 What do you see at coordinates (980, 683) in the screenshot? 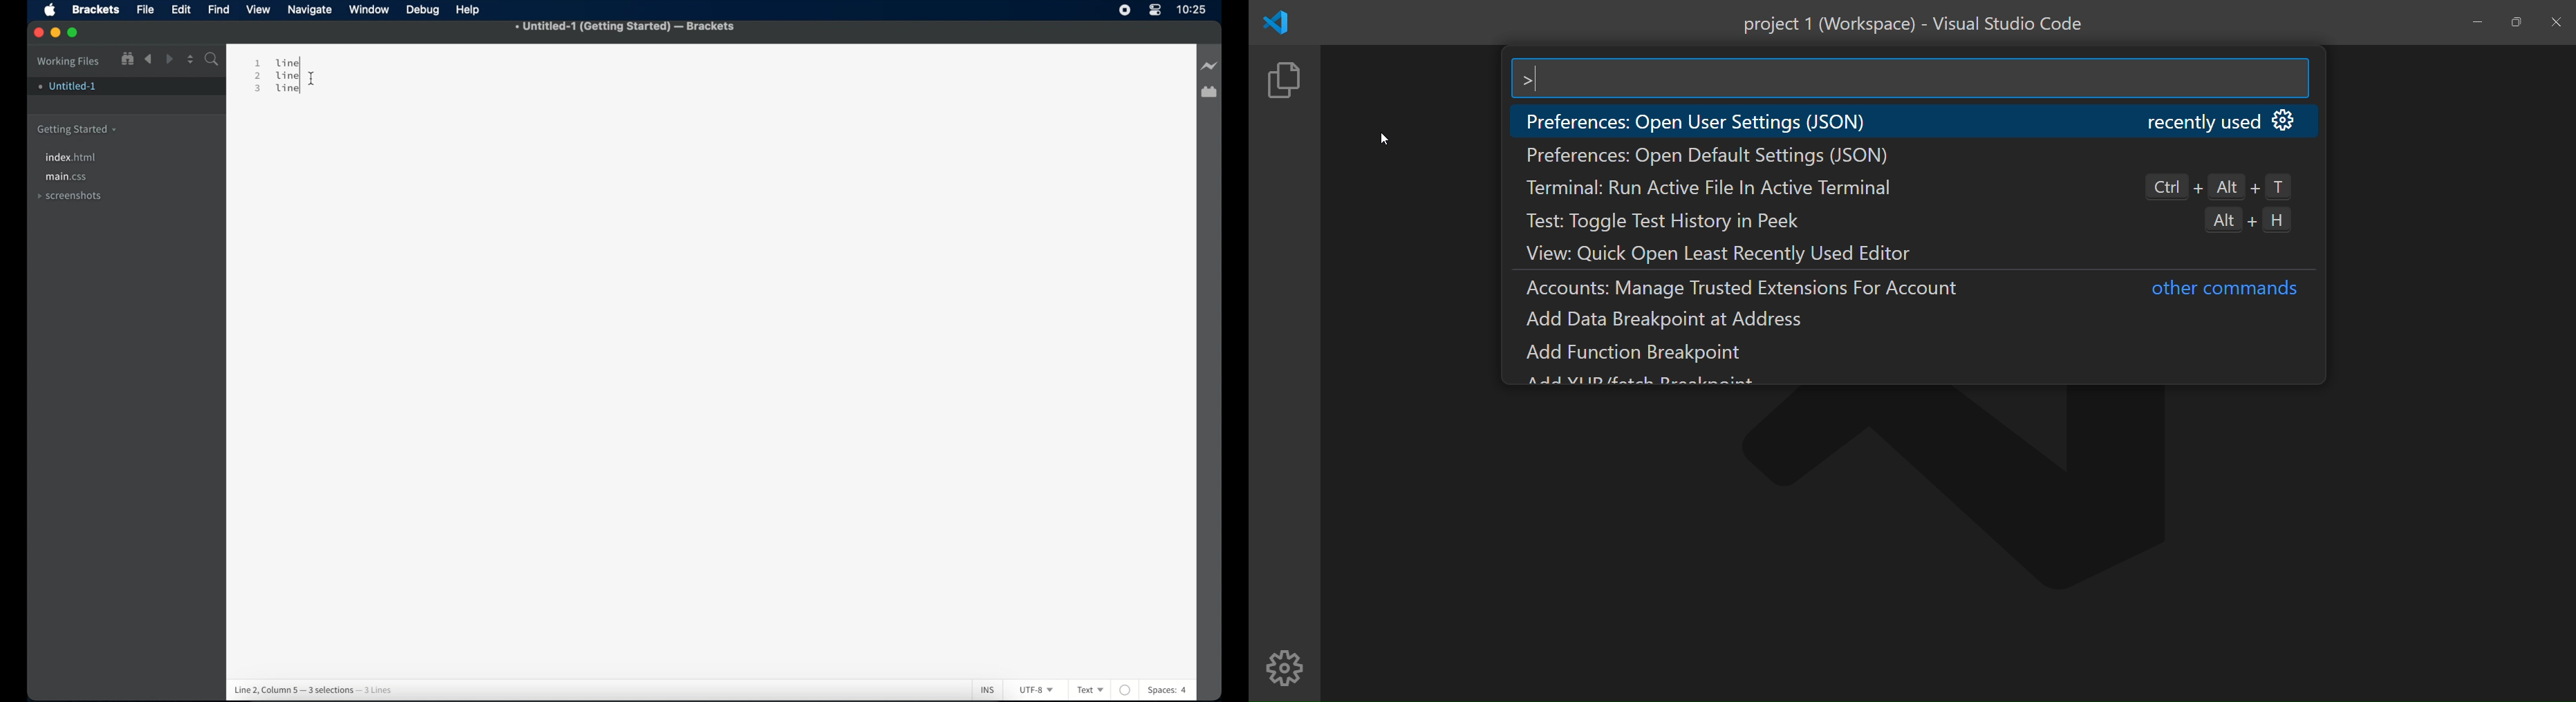
I see `ins` at bounding box center [980, 683].